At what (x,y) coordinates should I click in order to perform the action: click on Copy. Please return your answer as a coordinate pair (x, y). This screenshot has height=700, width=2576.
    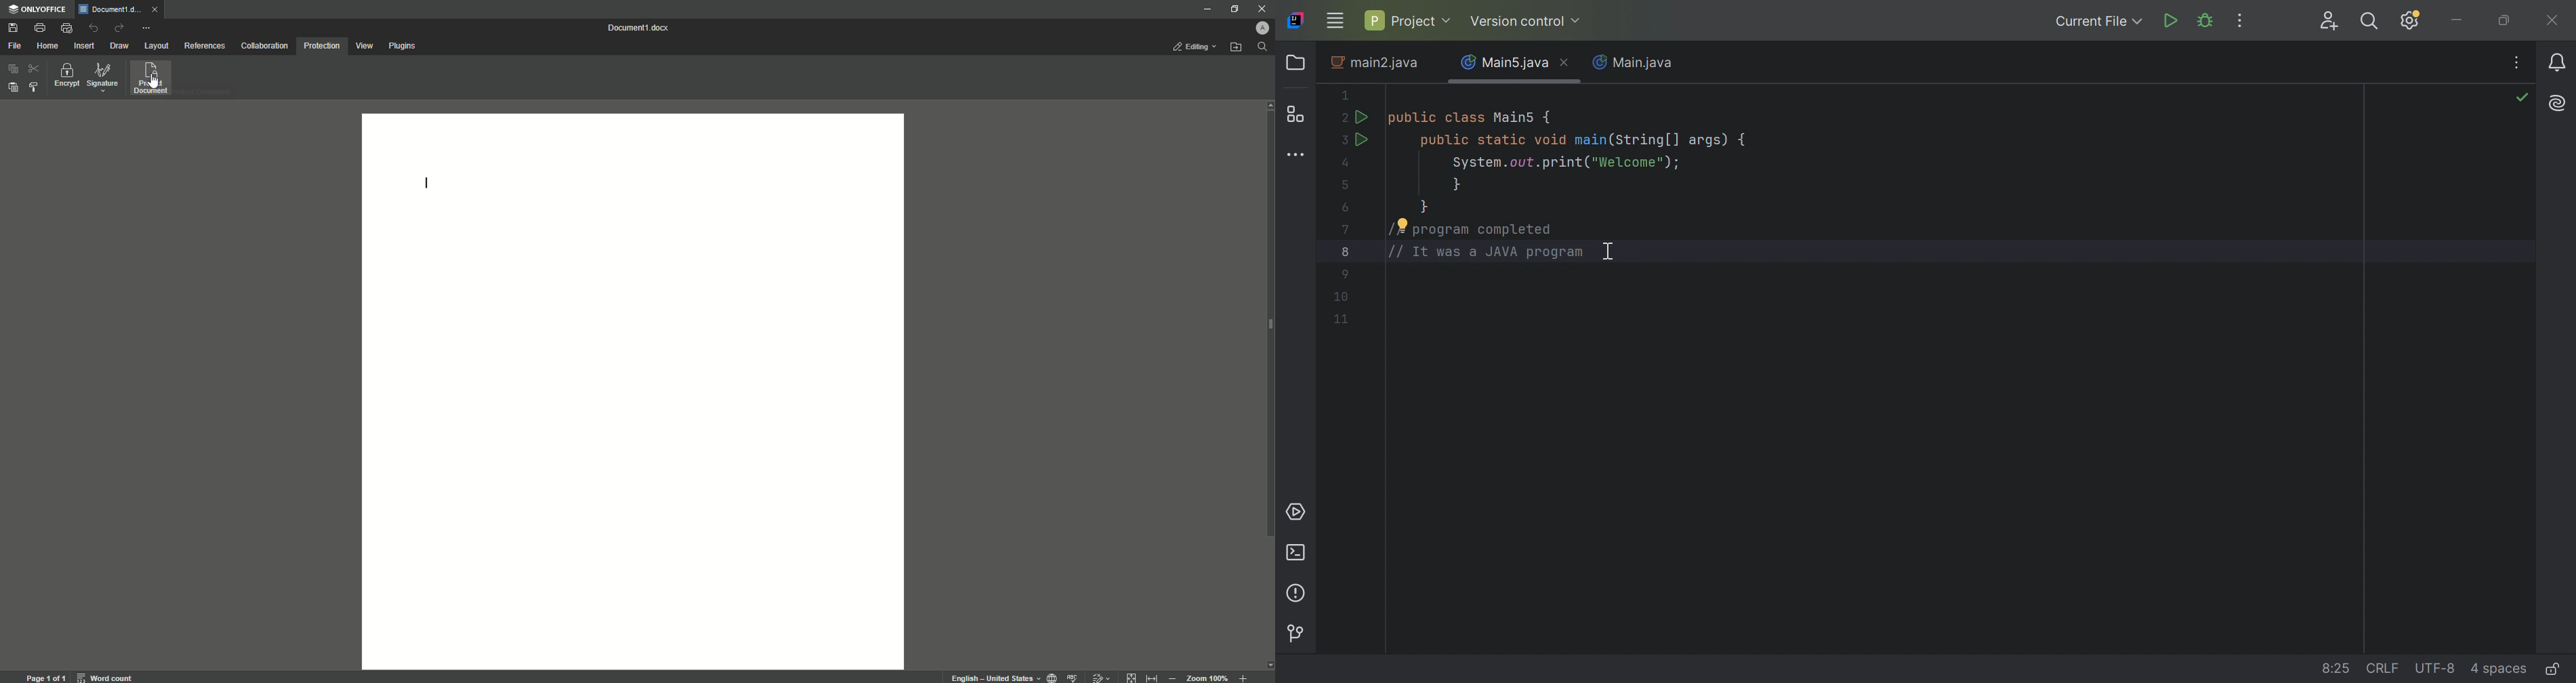
    Looking at the image, I should click on (11, 70).